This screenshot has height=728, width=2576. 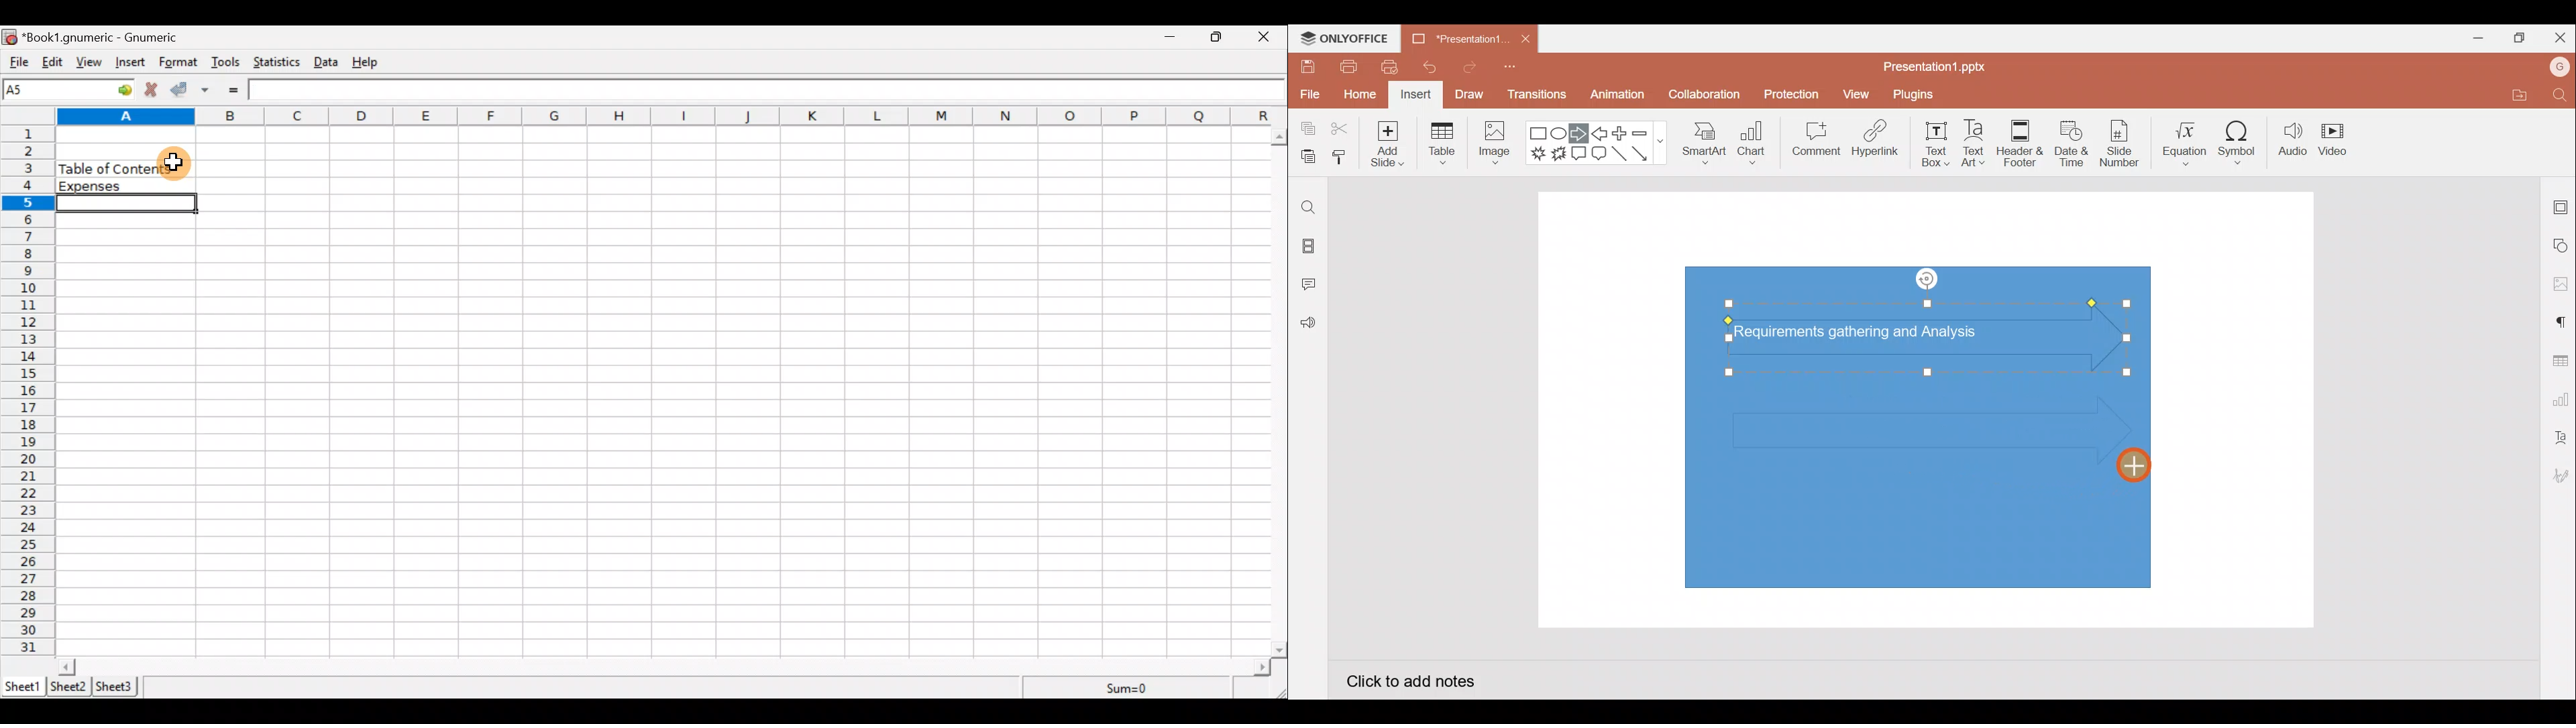 What do you see at coordinates (121, 186) in the screenshot?
I see `Expenses` at bounding box center [121, 186].